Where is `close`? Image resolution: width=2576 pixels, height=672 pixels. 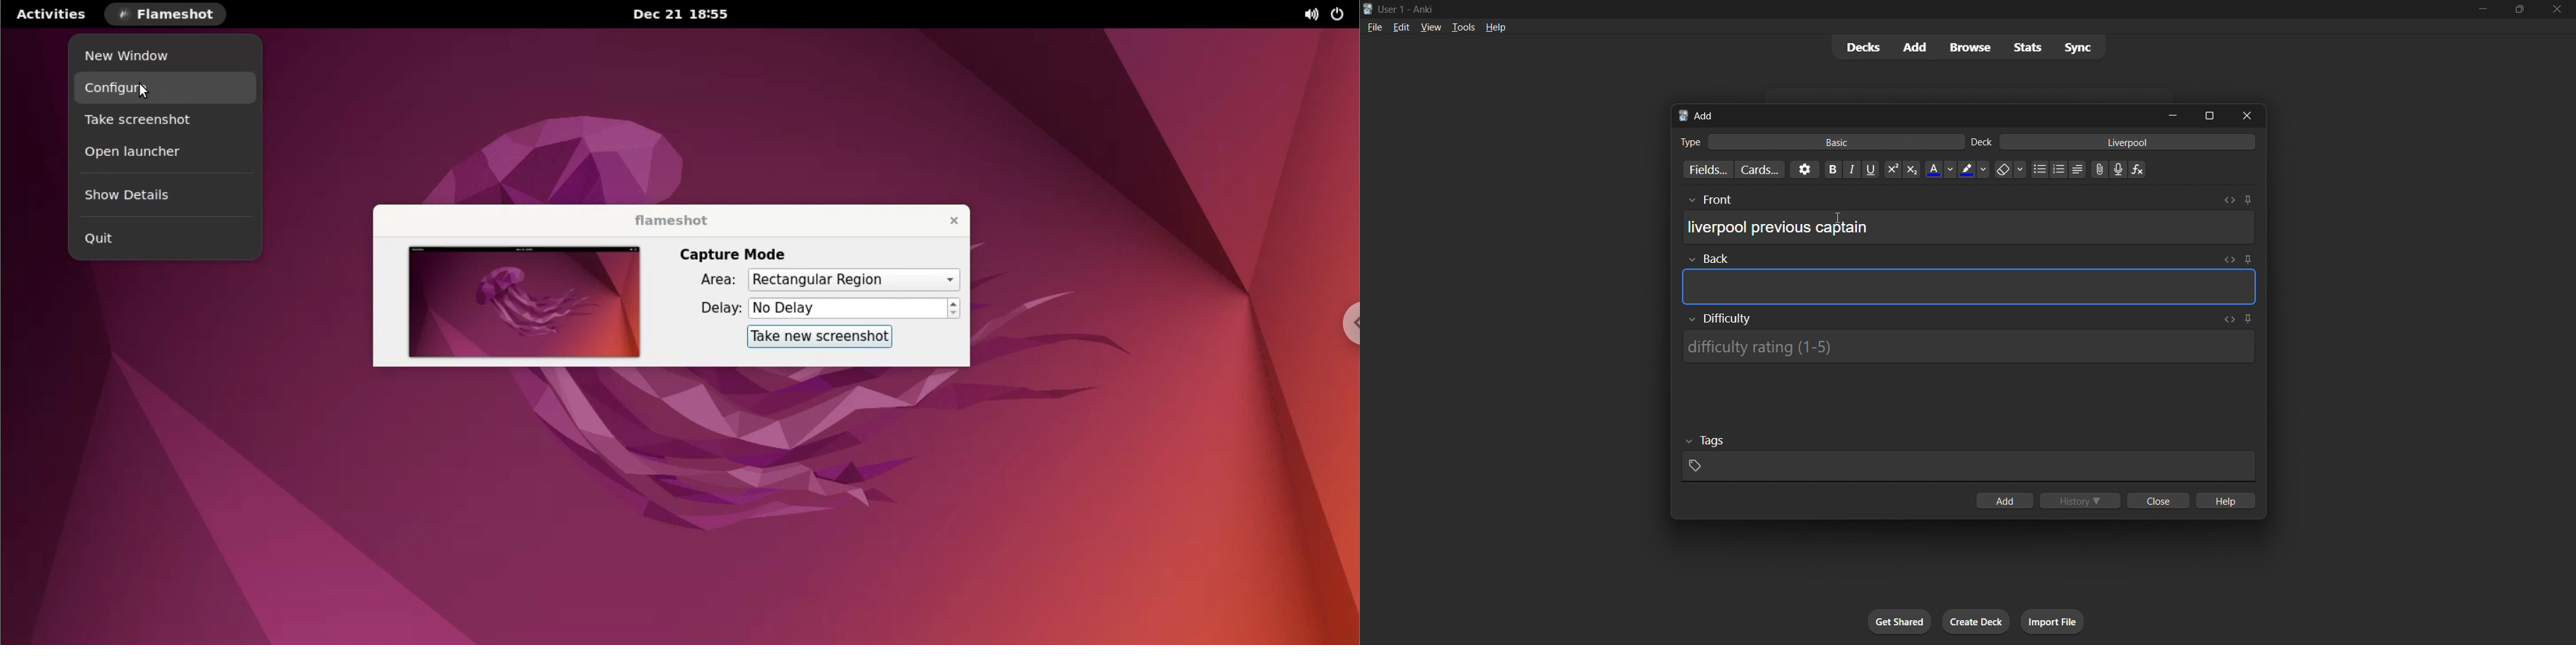
close is located at coordinates (2558, 10).